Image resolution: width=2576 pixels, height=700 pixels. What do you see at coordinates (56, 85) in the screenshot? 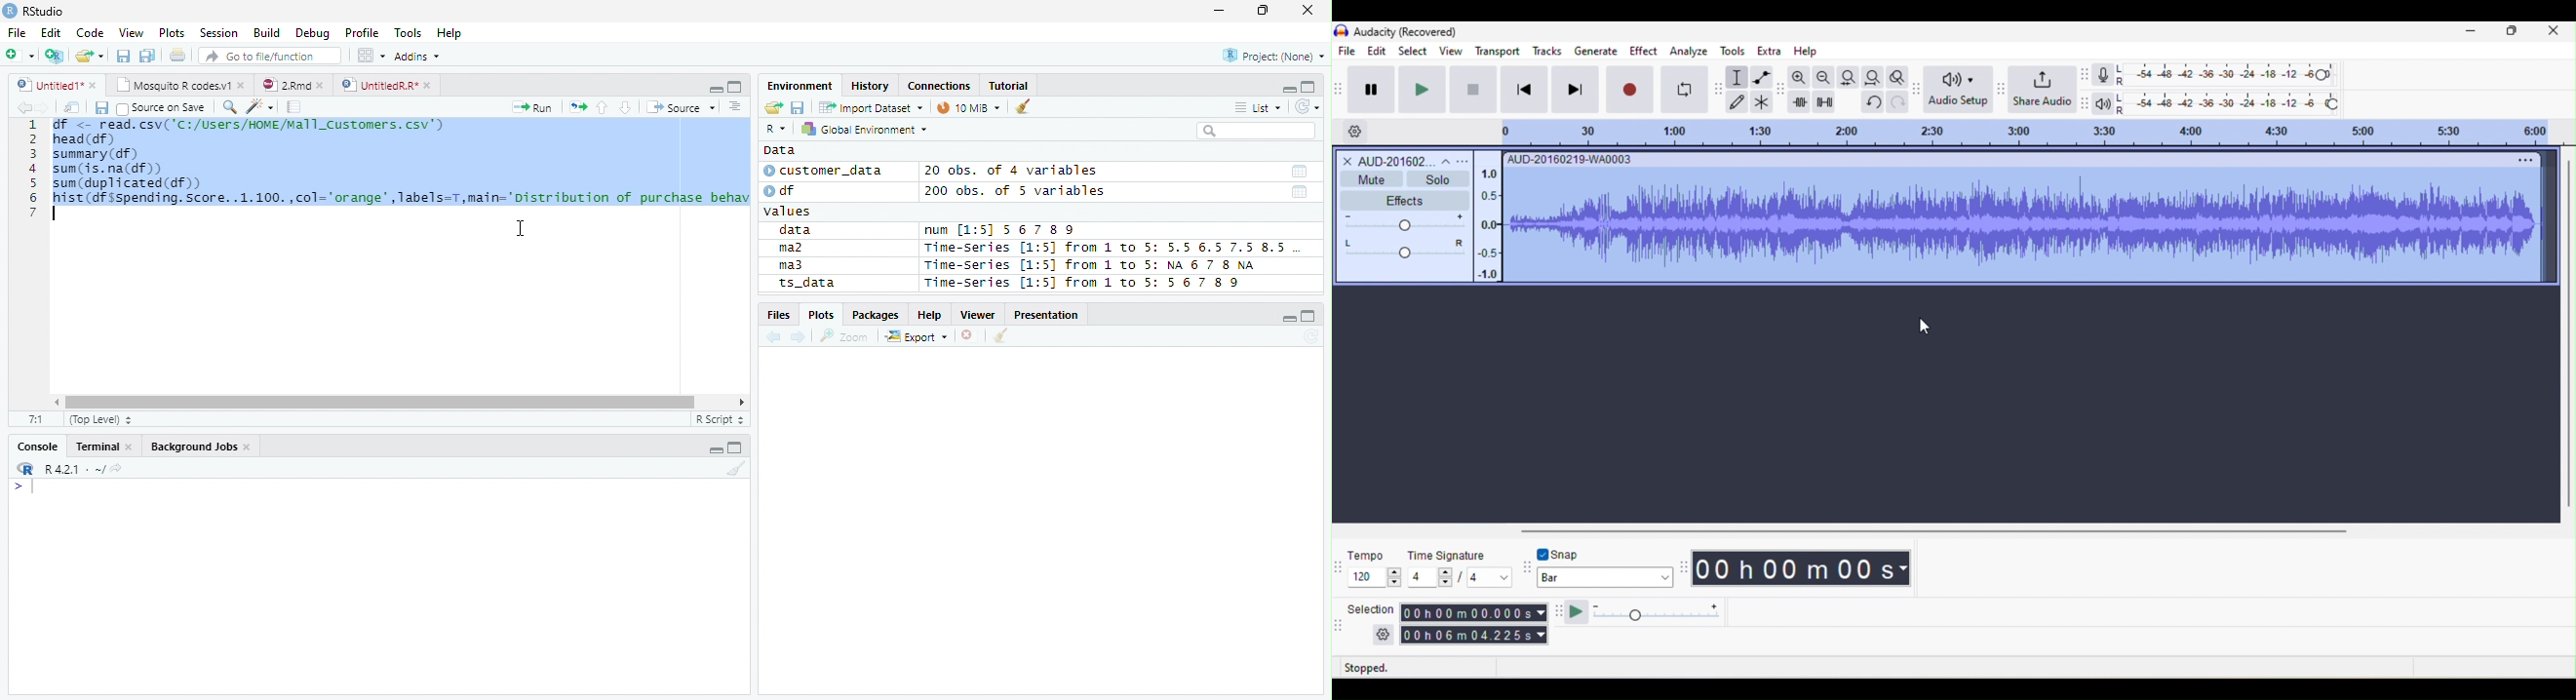
I see `Untitiled1` at bounding box center [56, 85].